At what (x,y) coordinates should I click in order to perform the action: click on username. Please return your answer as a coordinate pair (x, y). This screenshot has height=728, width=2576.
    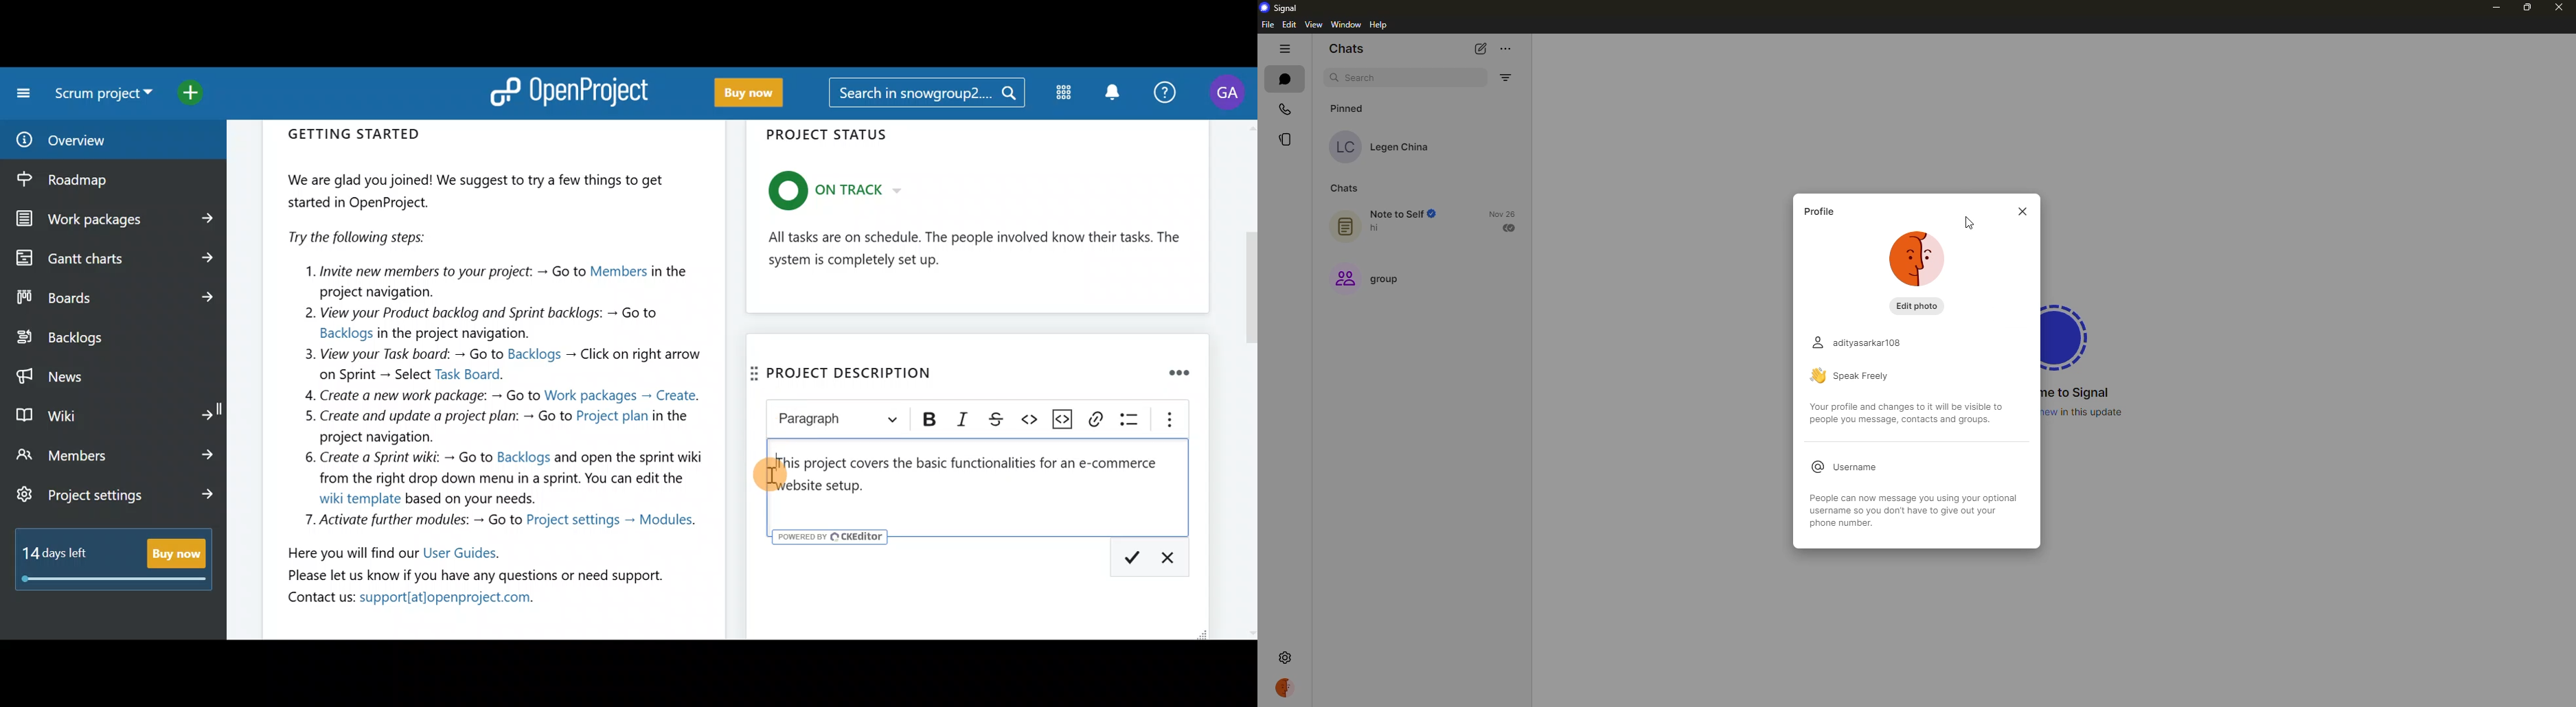
    Looking at the image, I should click on (1842, 467).